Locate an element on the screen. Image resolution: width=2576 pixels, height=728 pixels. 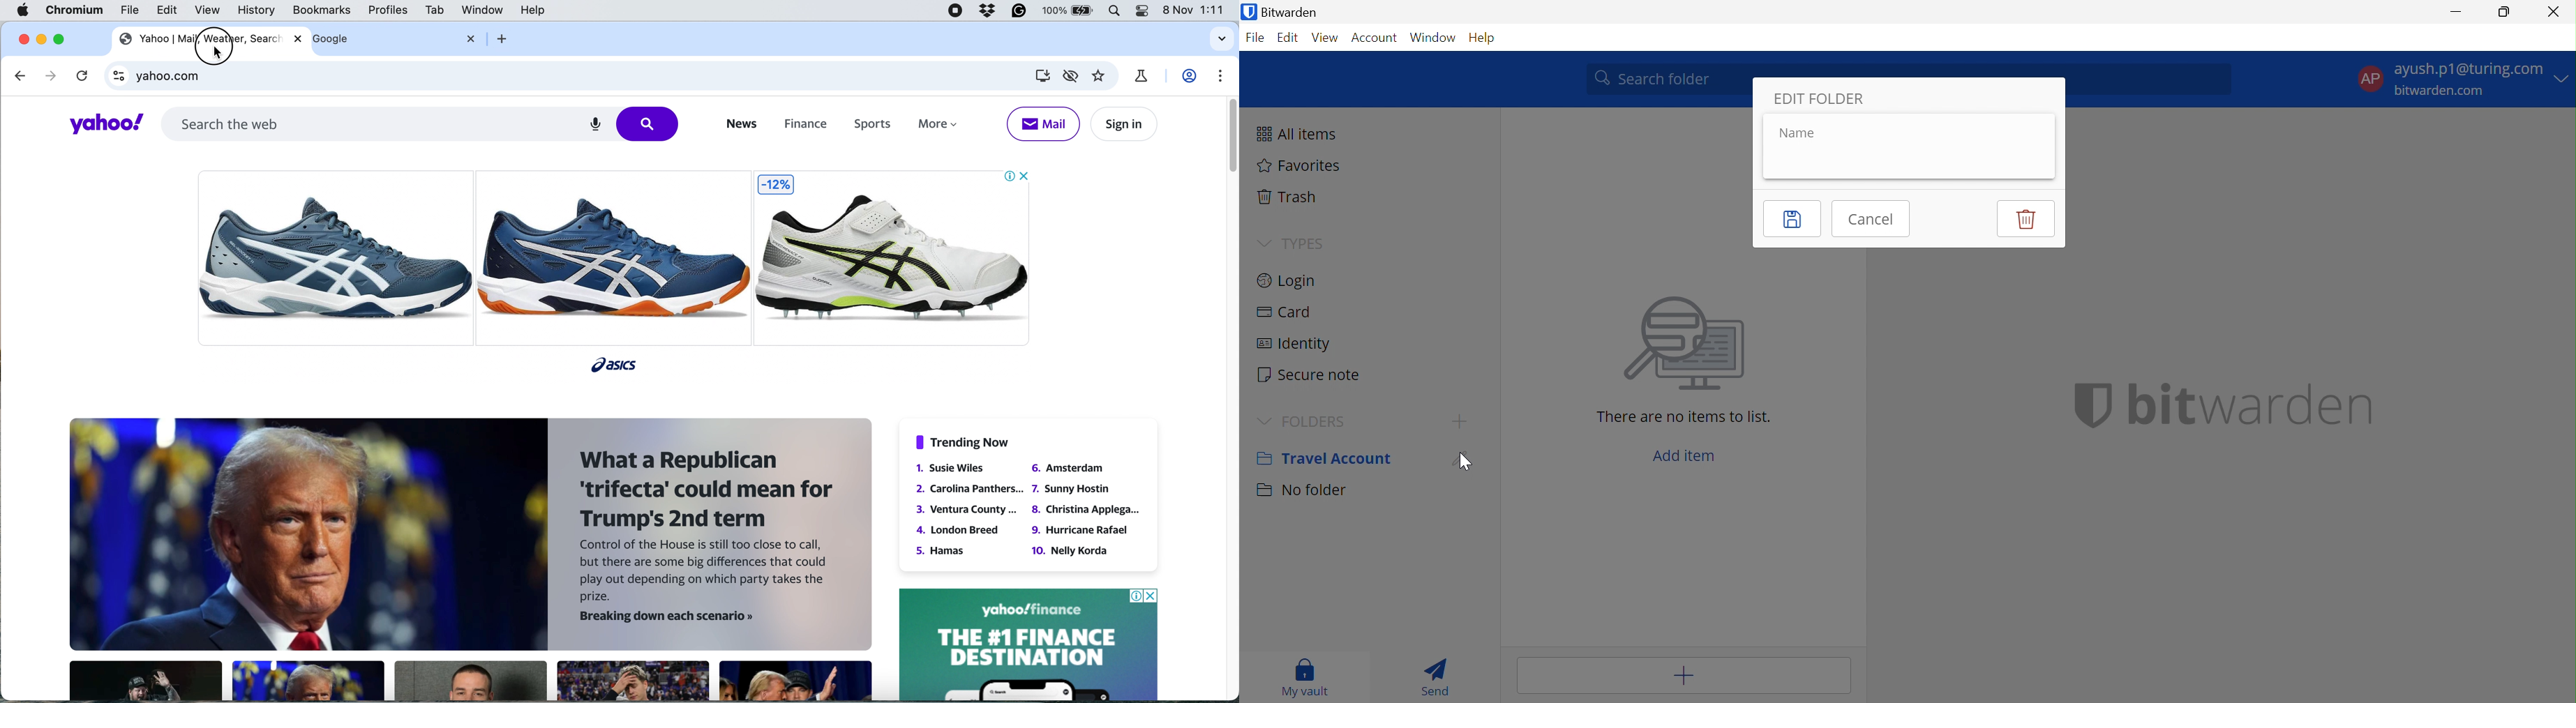
chrome labs is located at coordinates (1141, 76).